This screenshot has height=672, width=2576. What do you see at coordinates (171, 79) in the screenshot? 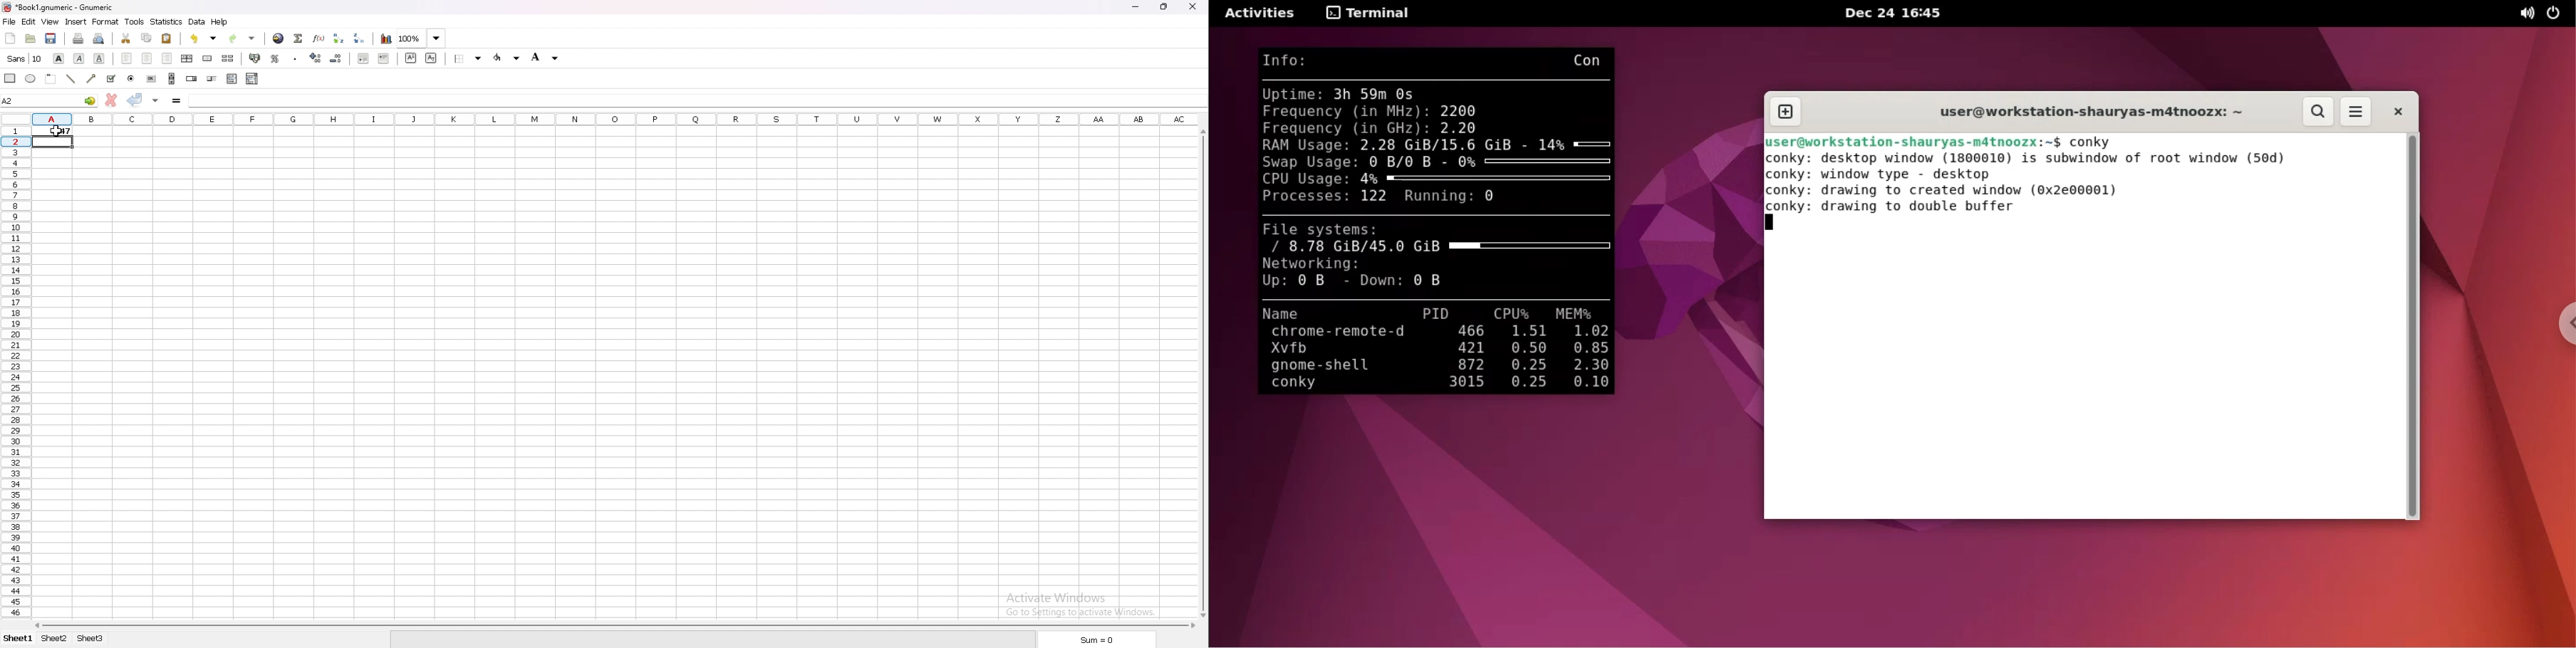
I see `scroll bar` at bounding box center [171, 79].